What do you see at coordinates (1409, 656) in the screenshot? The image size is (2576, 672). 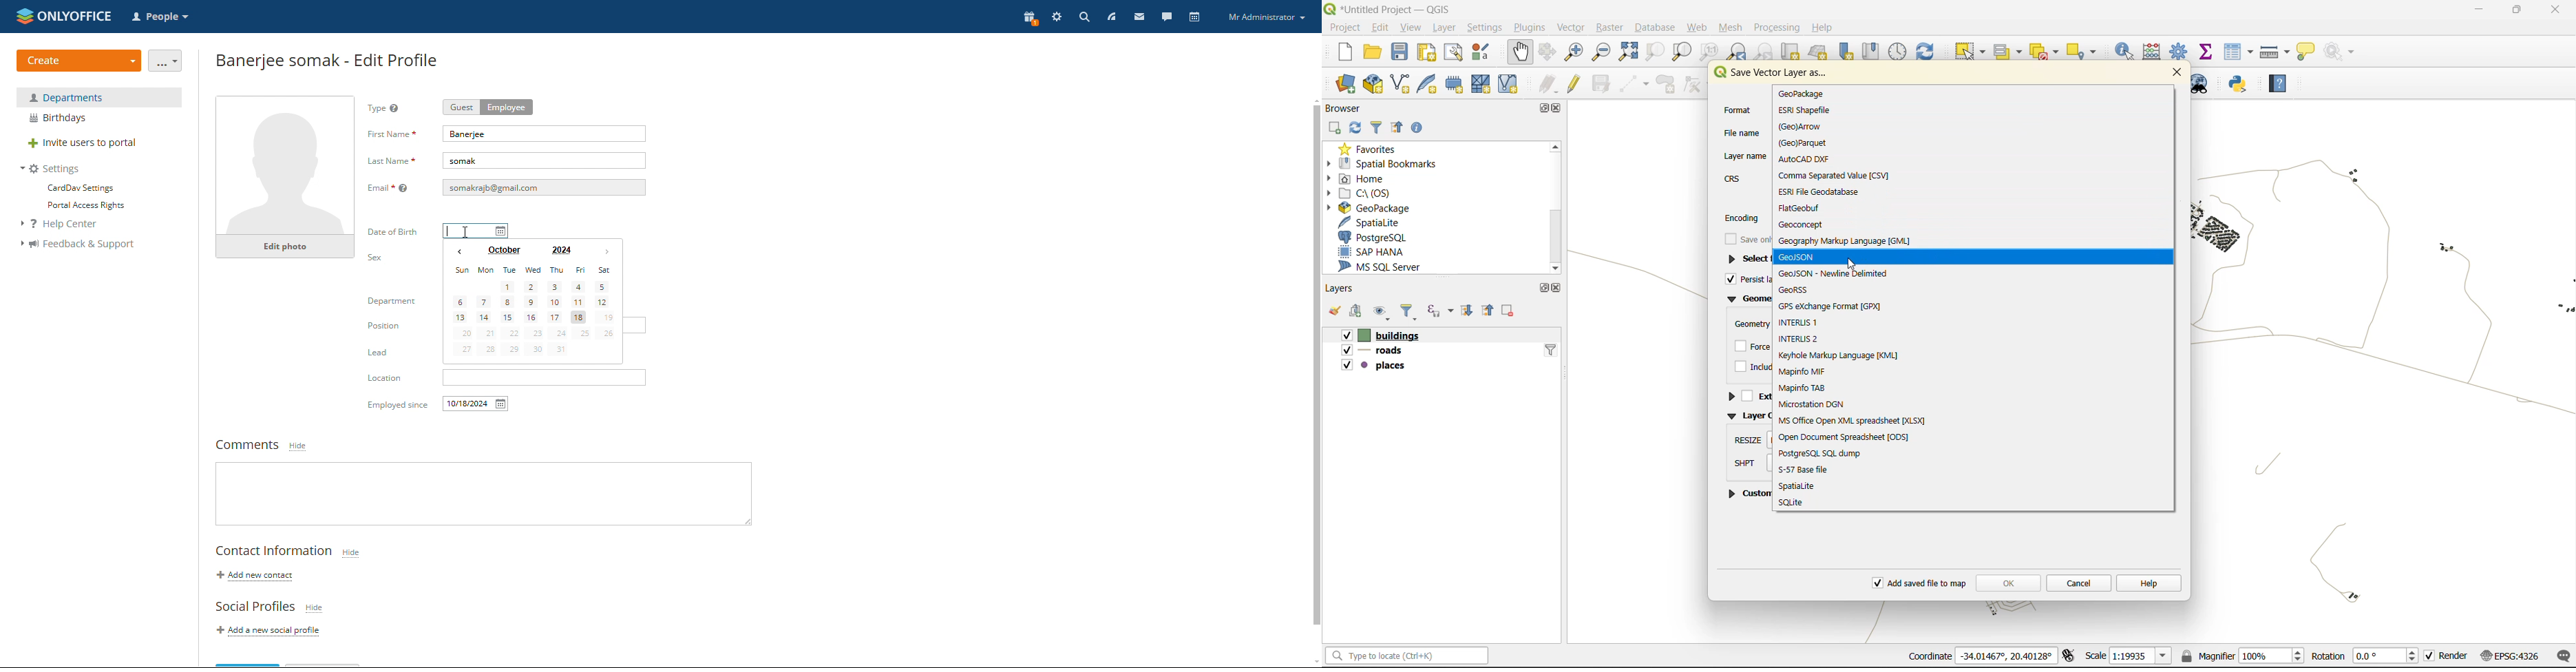 I see `status  bar` at bounding box center [1409, 656].